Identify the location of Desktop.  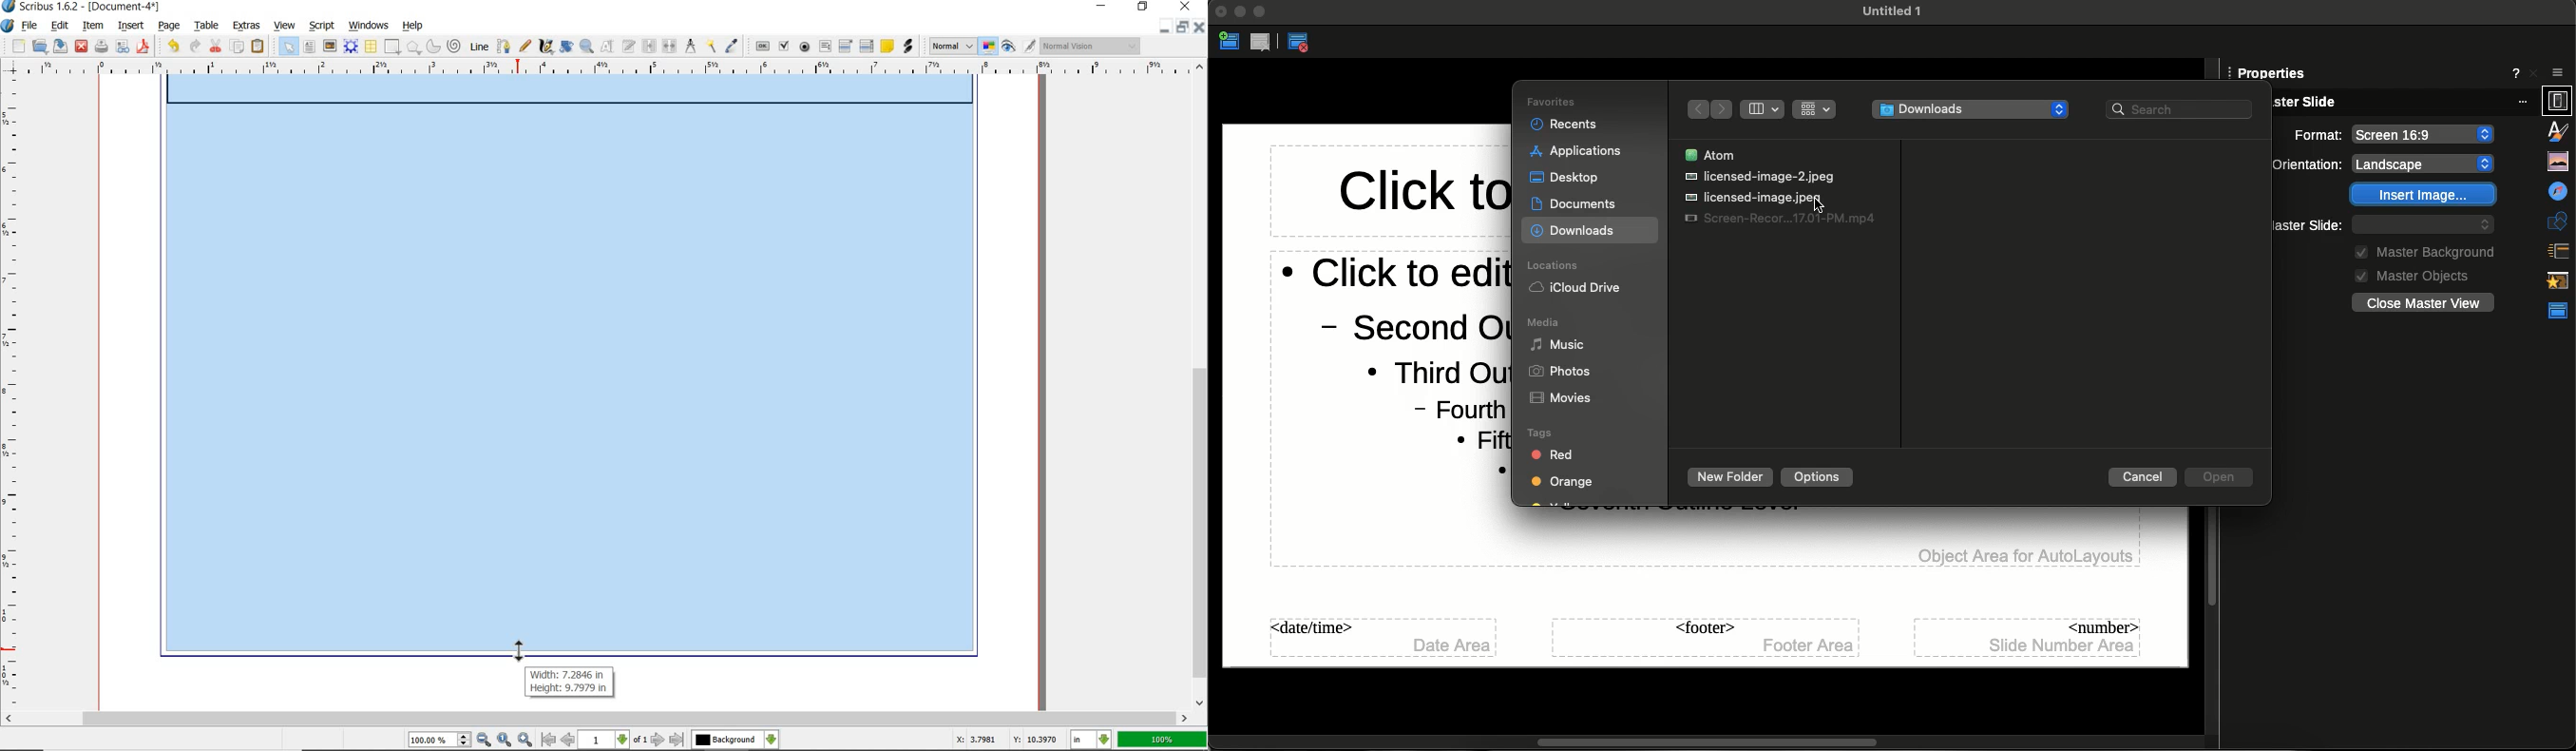
(1568, 177).